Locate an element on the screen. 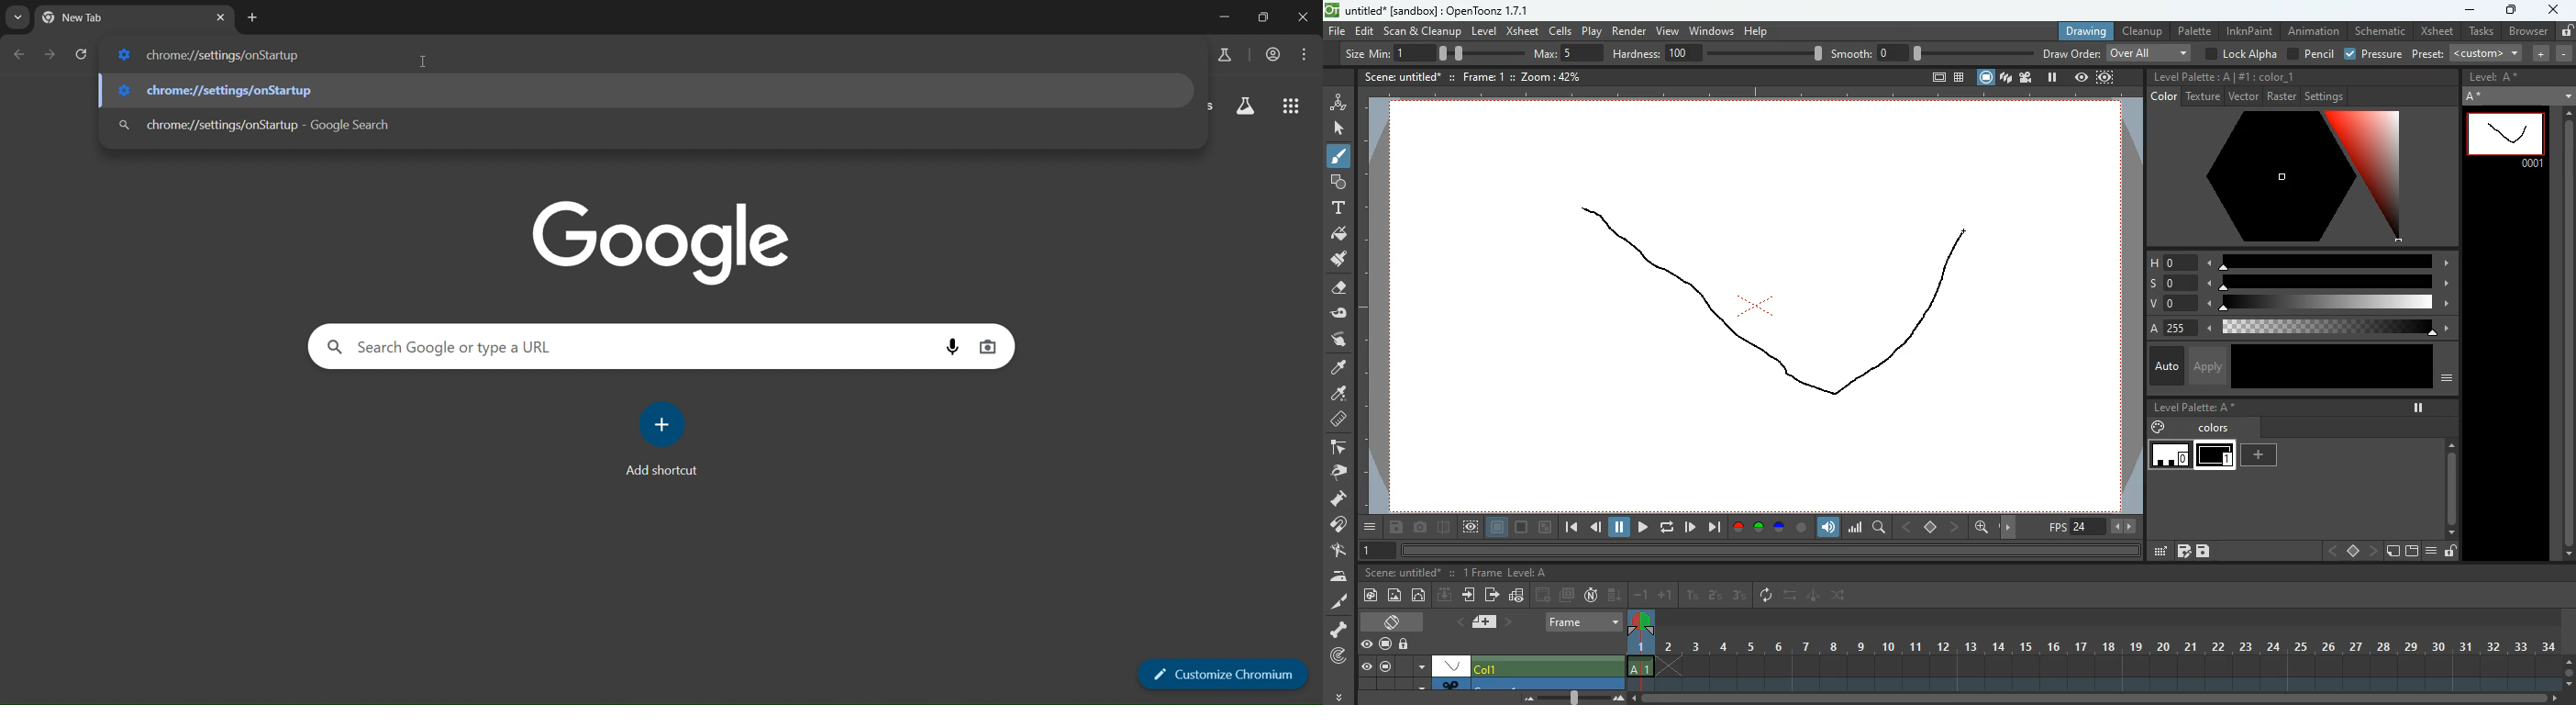  chrome://settings/onStartup is located at coordinates (219, 90).